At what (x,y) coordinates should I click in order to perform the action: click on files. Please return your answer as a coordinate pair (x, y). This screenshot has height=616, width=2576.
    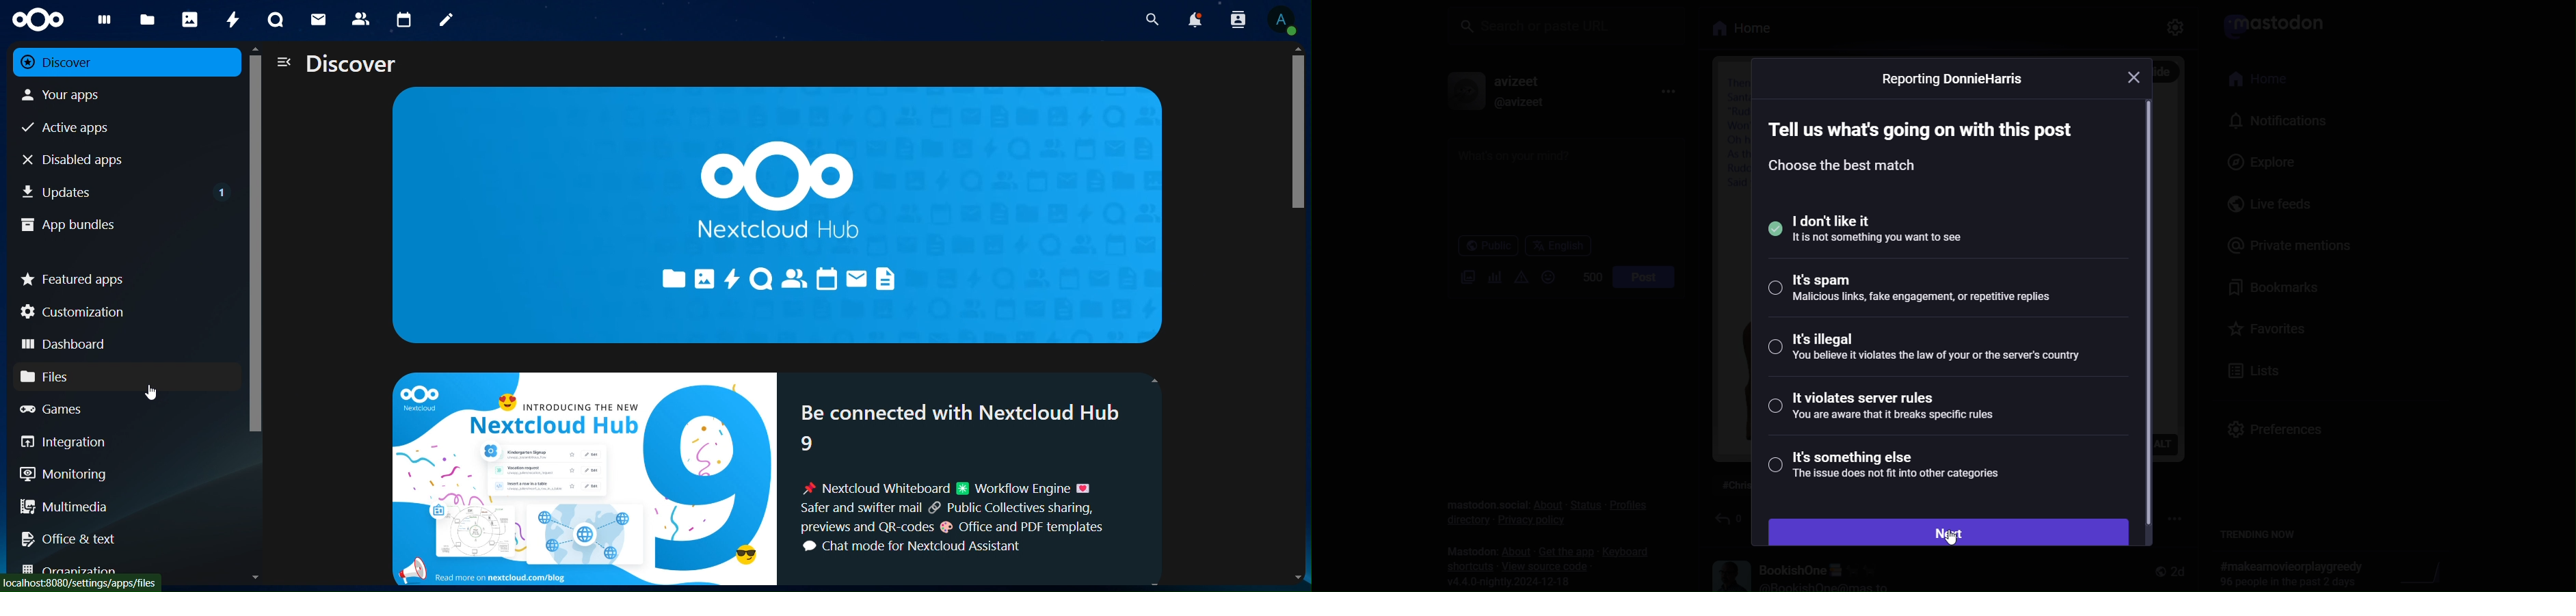
    Looking at the image, I should click on (150, 19).